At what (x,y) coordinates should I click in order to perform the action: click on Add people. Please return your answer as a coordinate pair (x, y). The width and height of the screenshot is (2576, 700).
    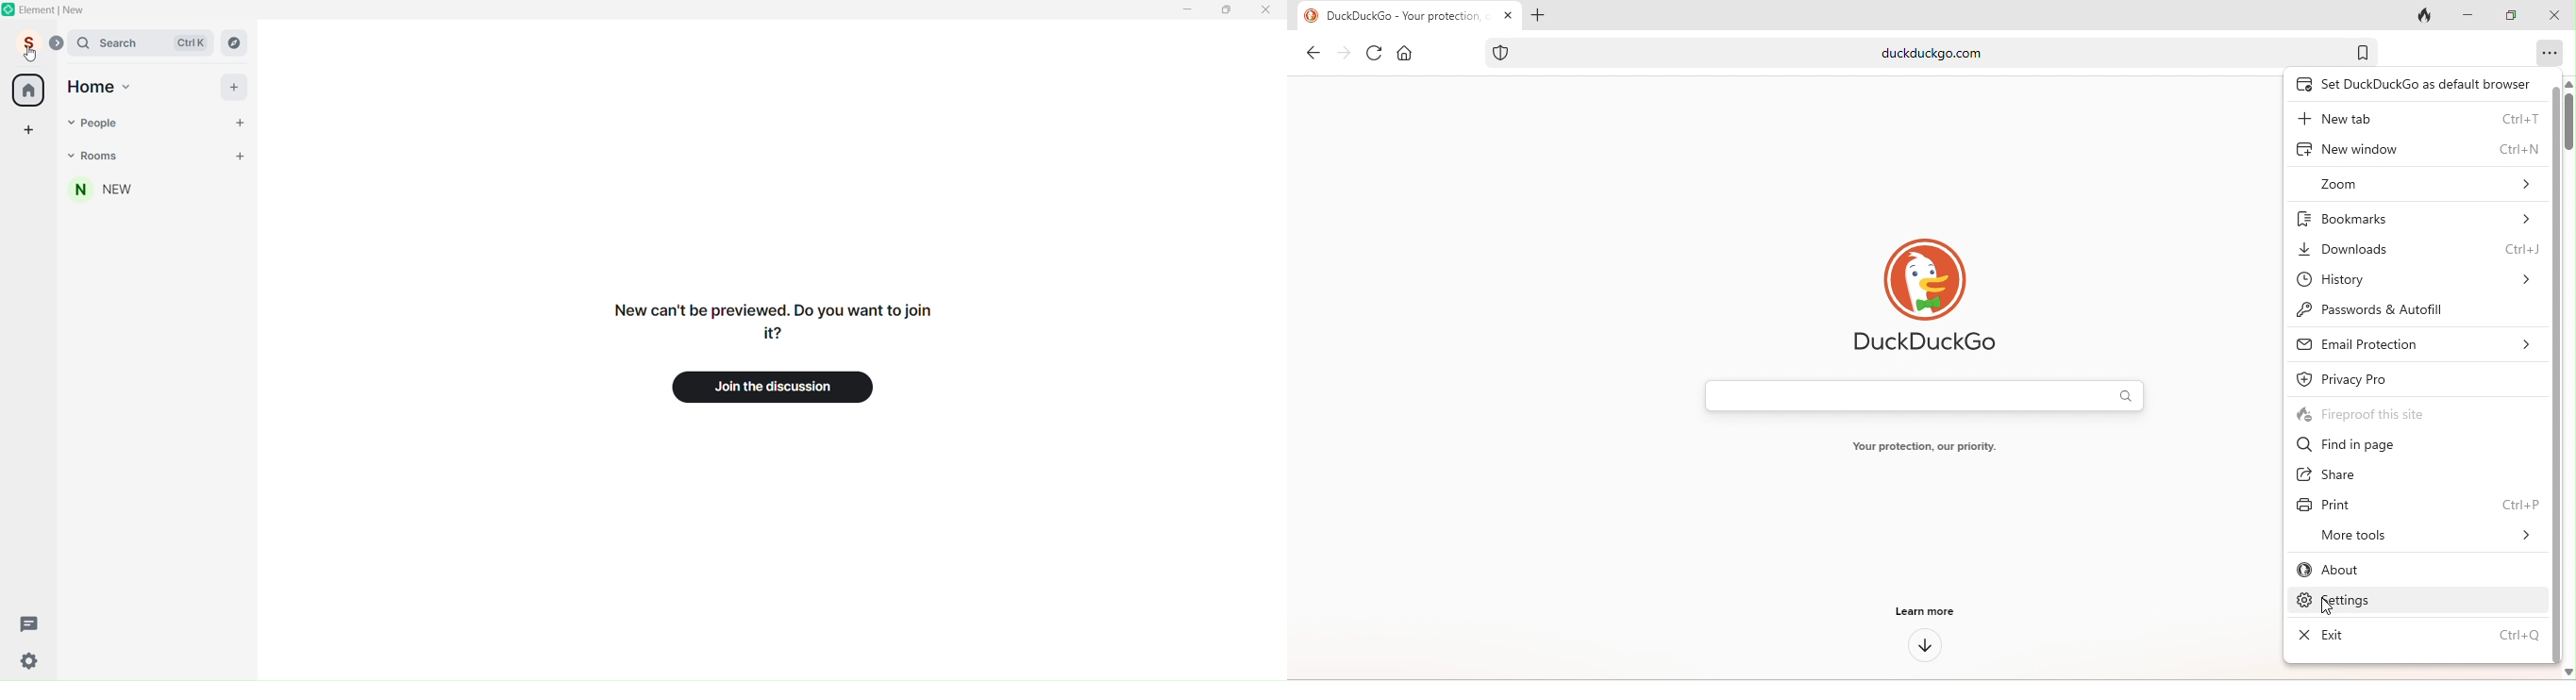
    Looking at the image, I should click on (239, 121).